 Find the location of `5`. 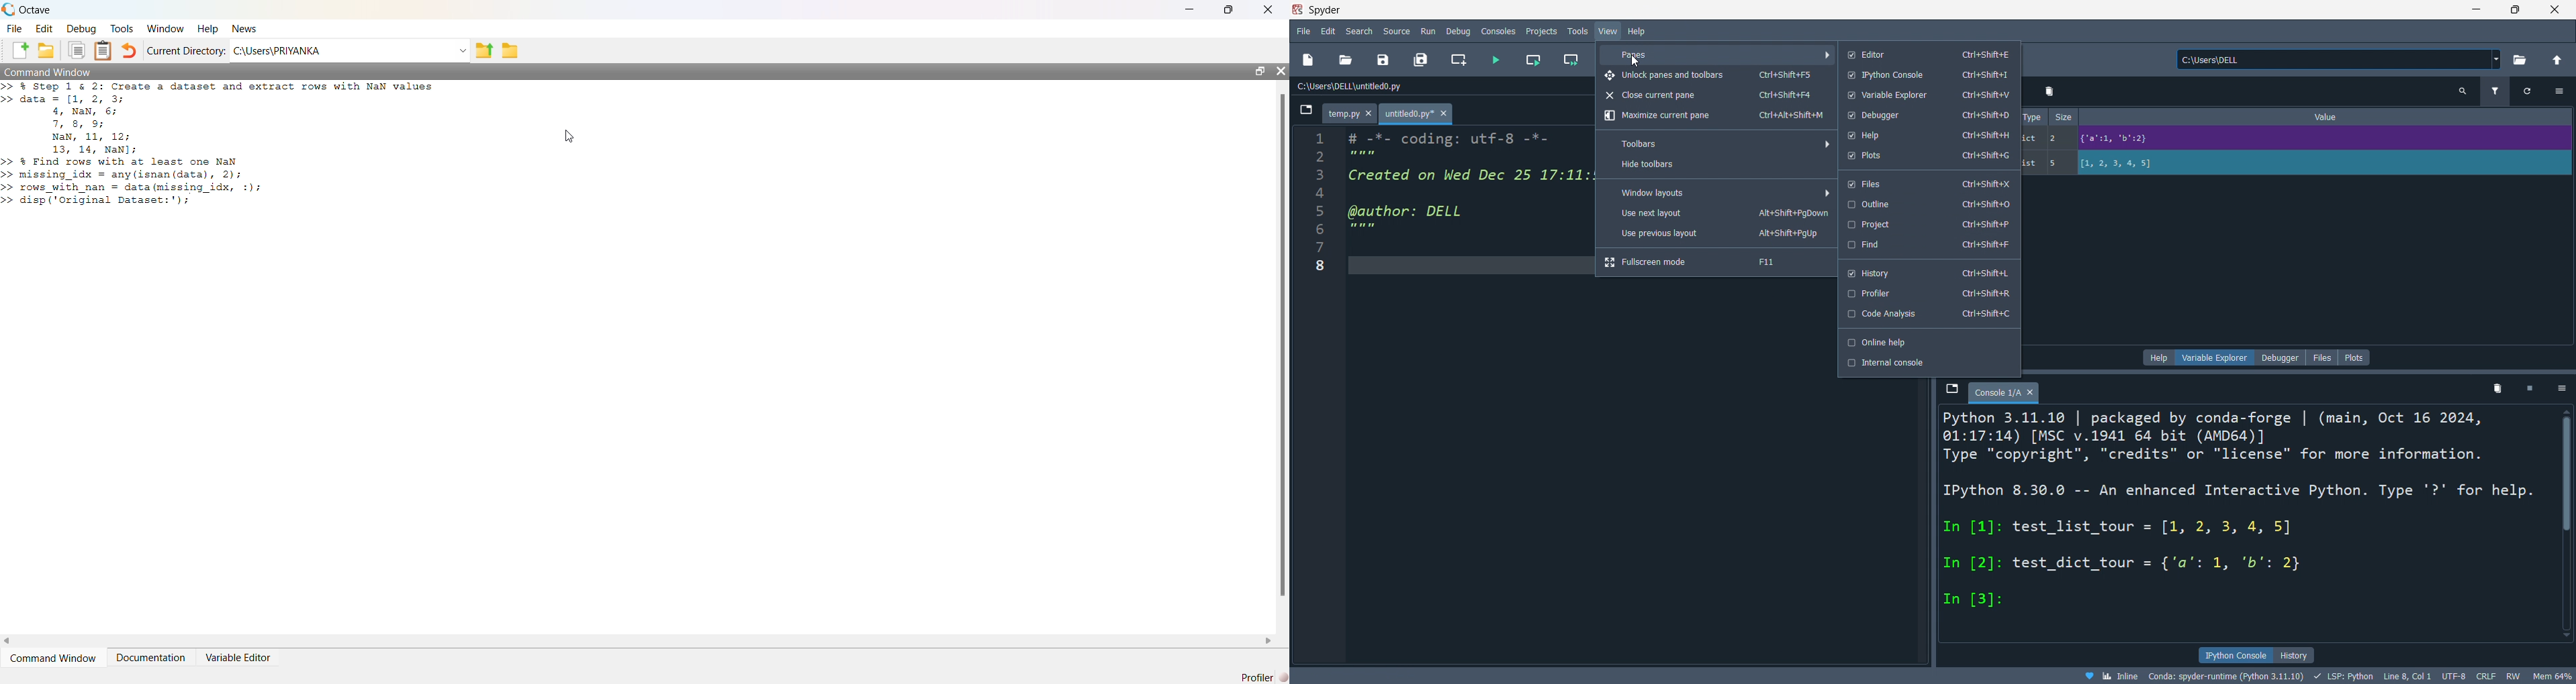

5 is located at coordinates (2058, 163).